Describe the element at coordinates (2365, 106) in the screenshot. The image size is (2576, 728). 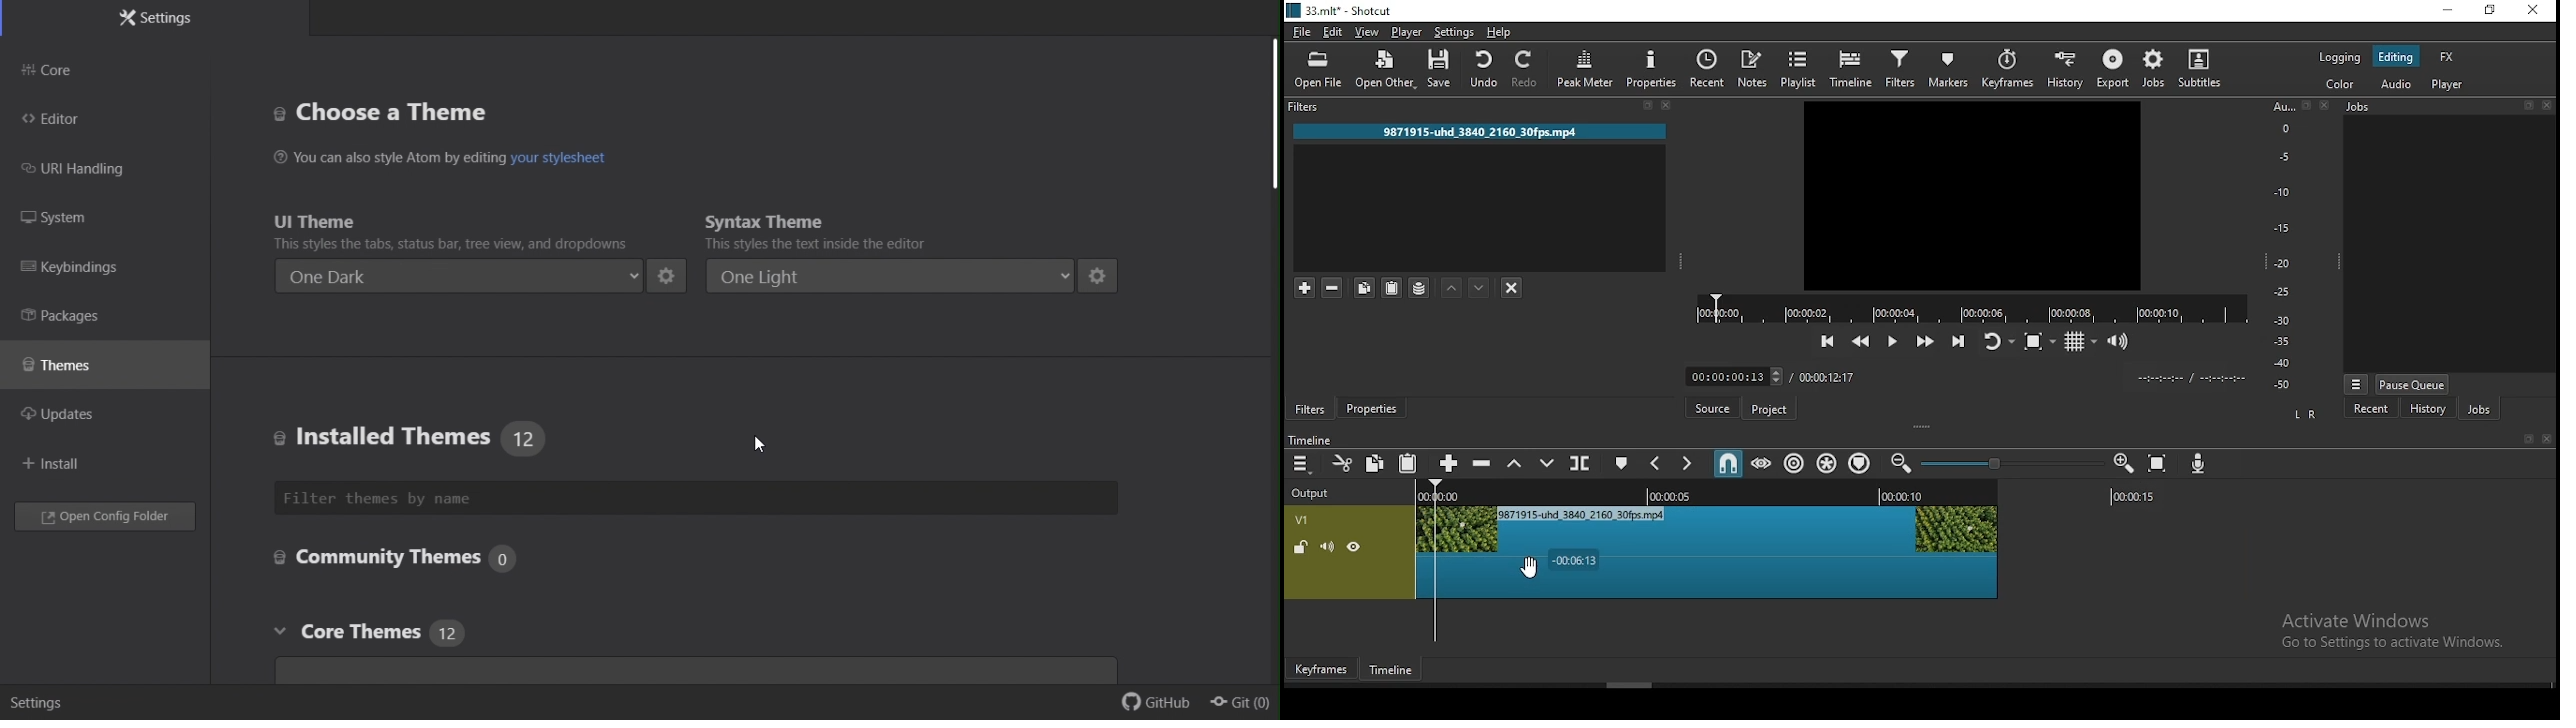
I see `Jobs` at that location.